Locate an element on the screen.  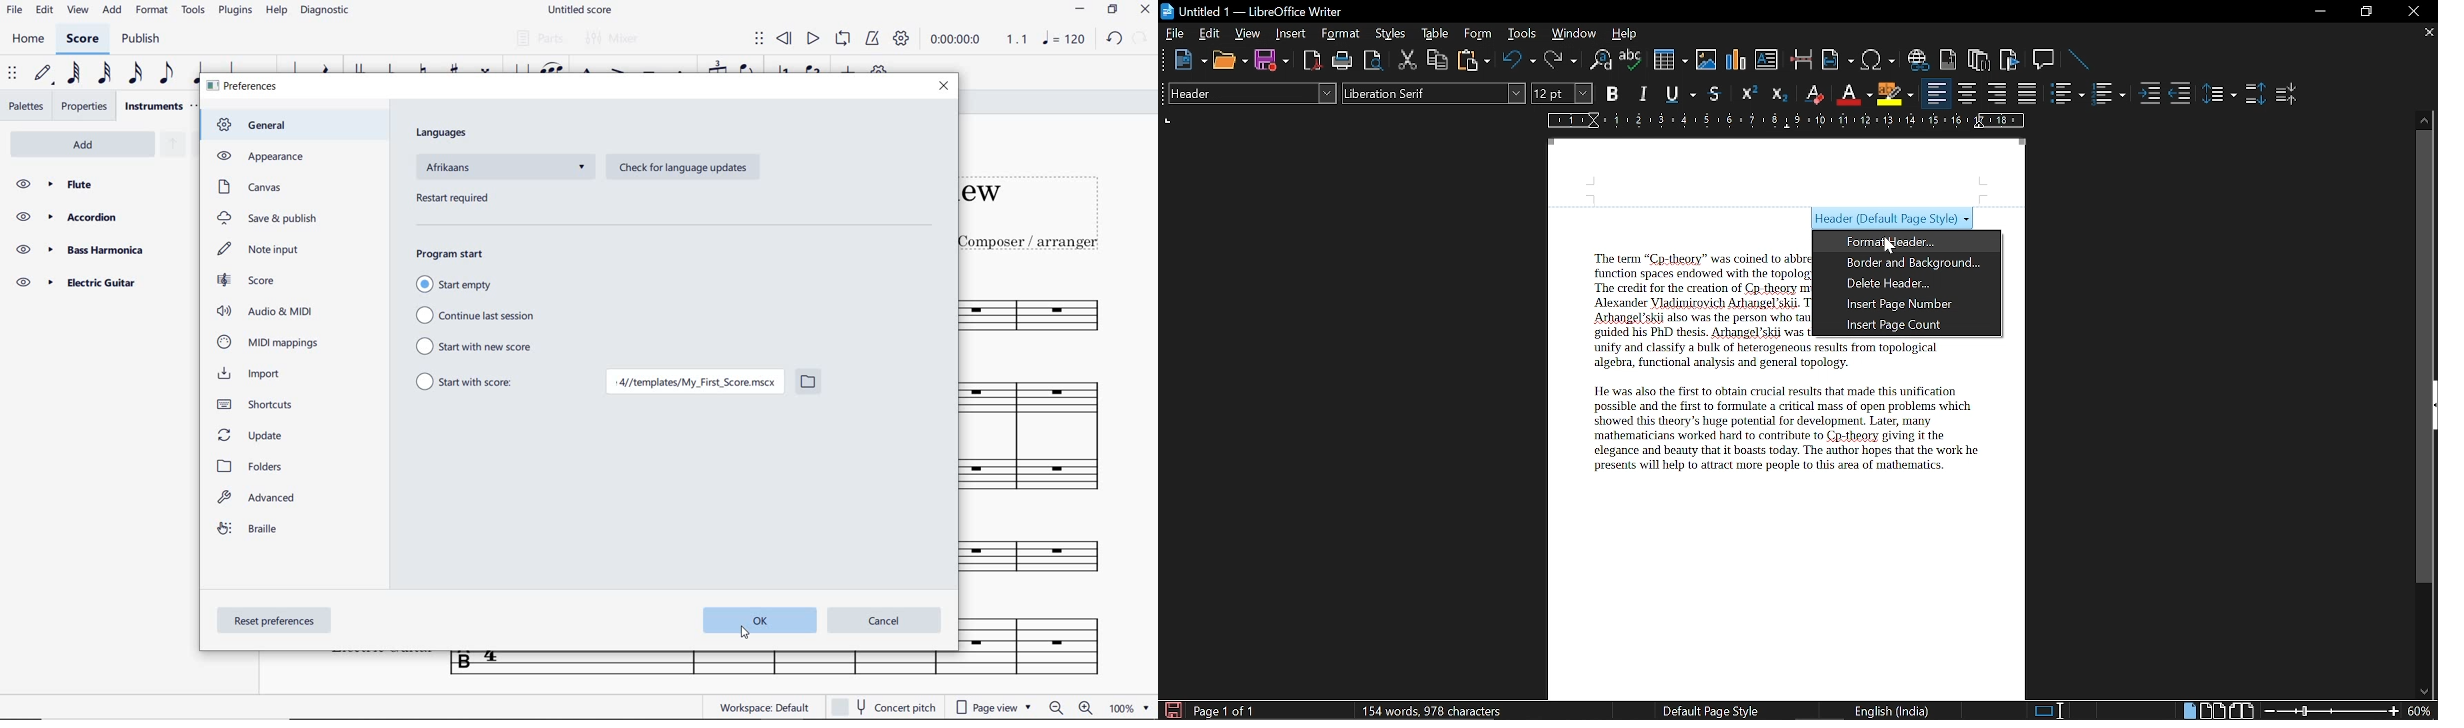
Justified is located at coordinates (2028, 94).